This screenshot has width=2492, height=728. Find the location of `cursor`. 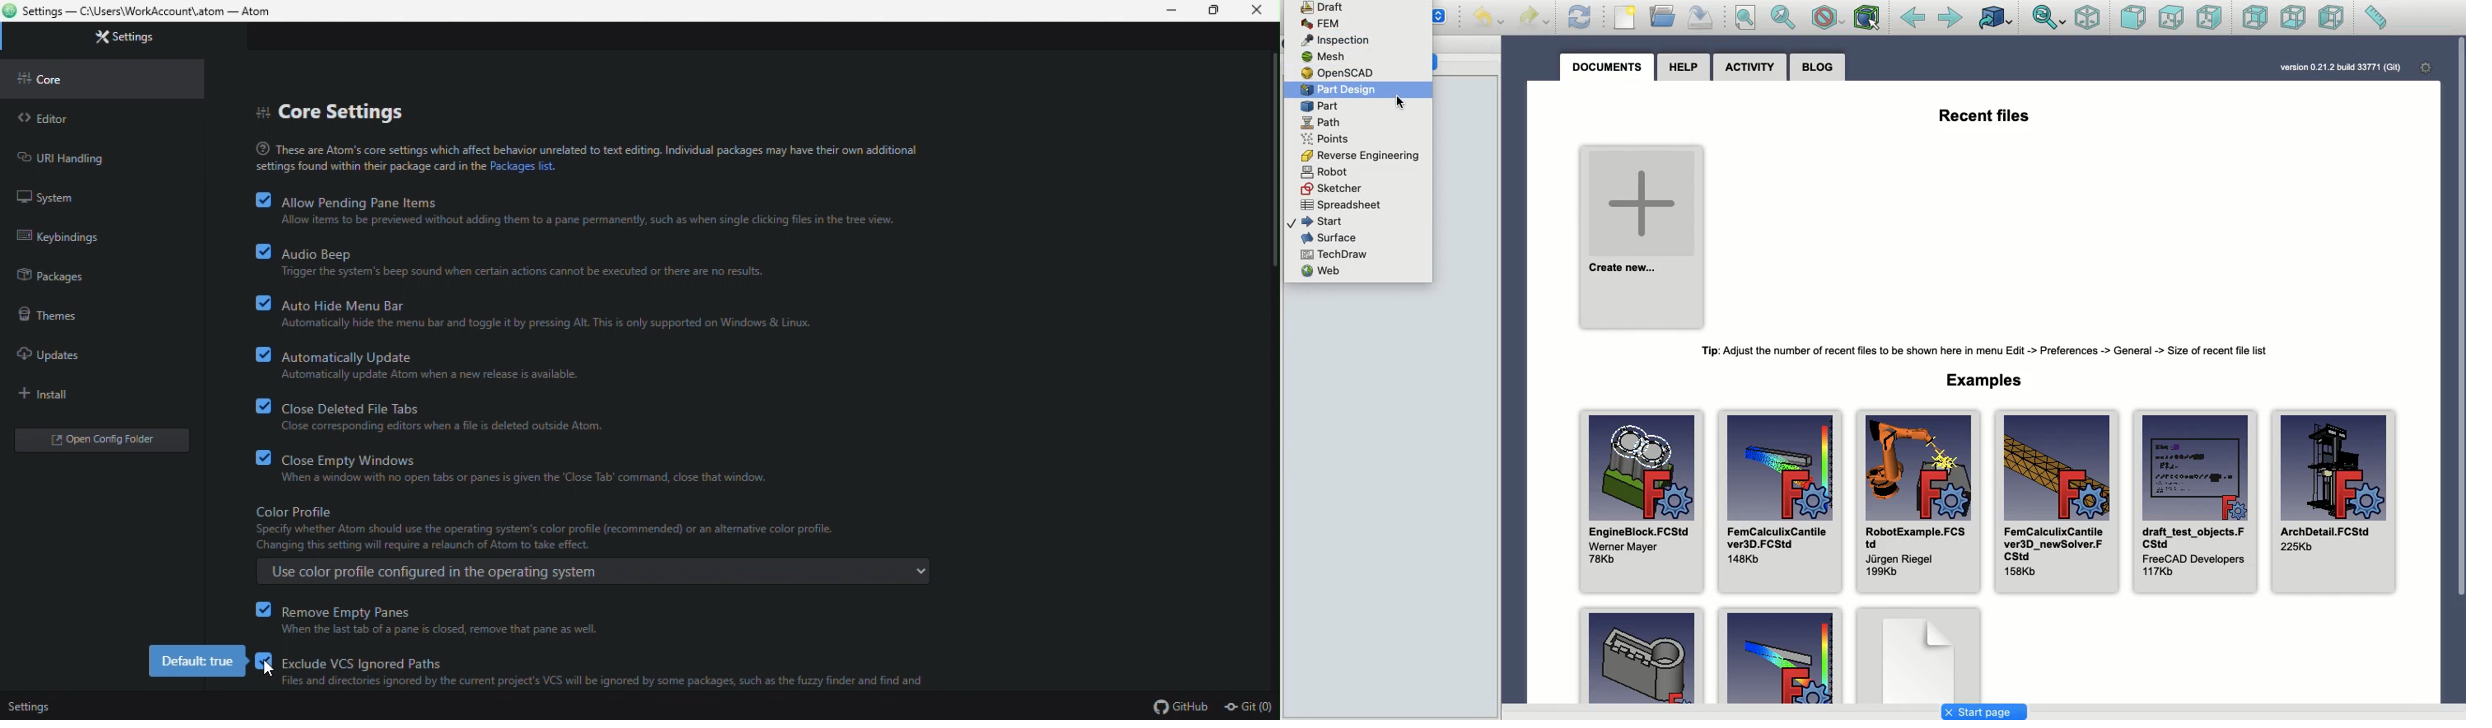

cursor is located at coordinates (1409, 101).